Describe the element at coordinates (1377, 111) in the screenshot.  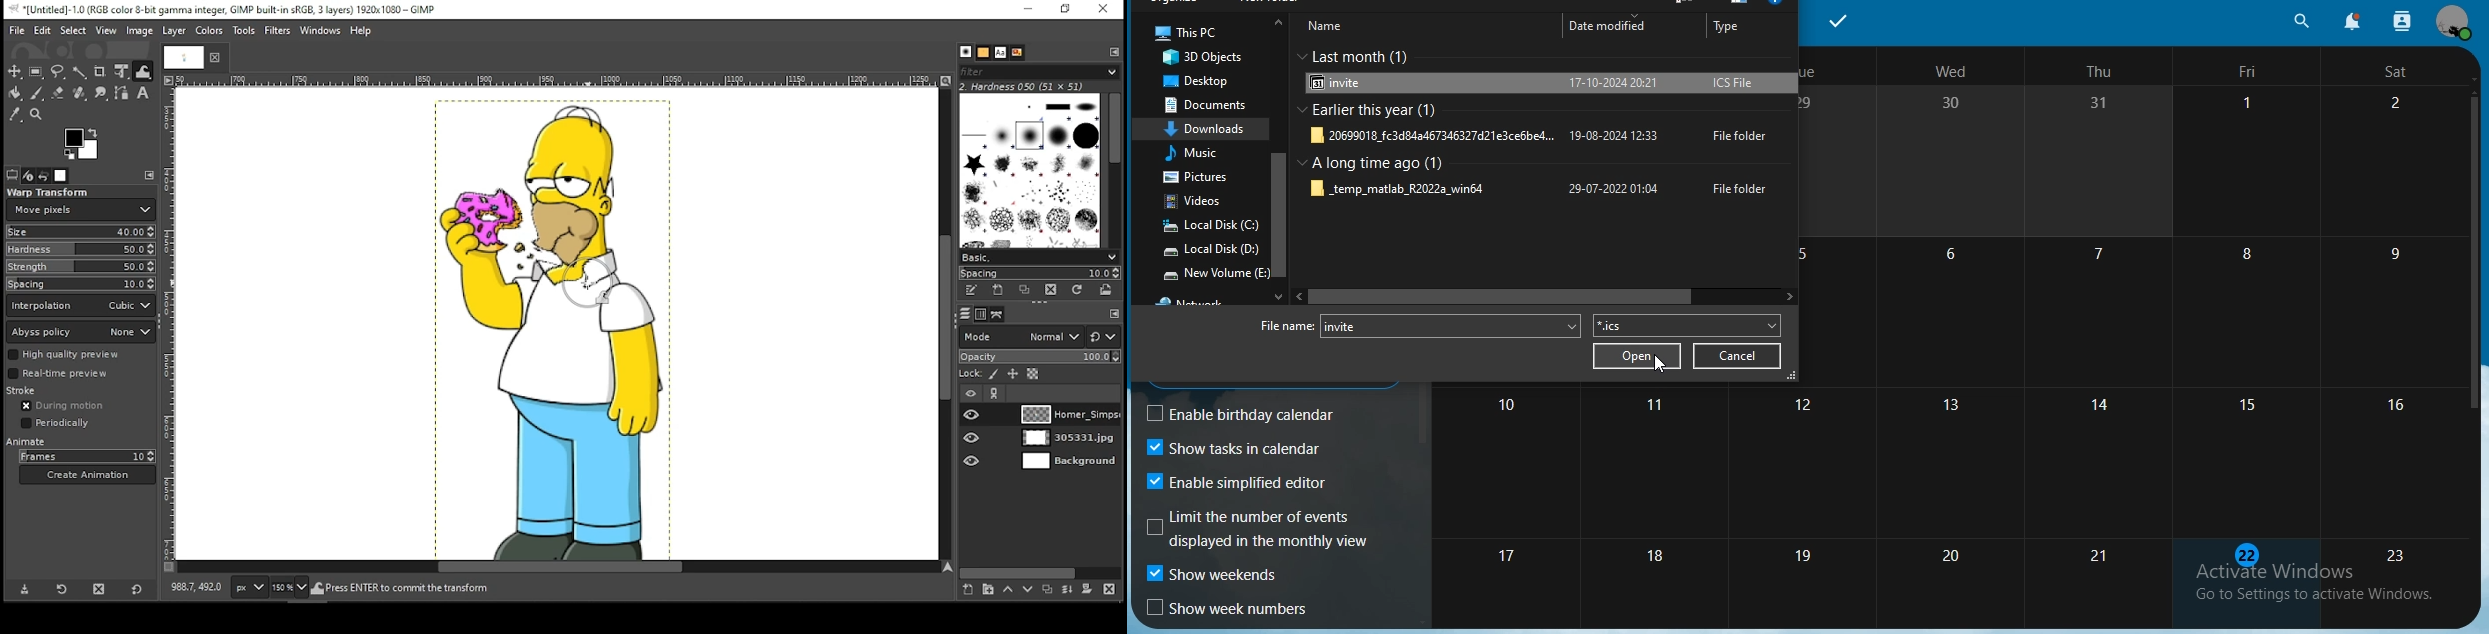
I see `earlier this year` at that location.